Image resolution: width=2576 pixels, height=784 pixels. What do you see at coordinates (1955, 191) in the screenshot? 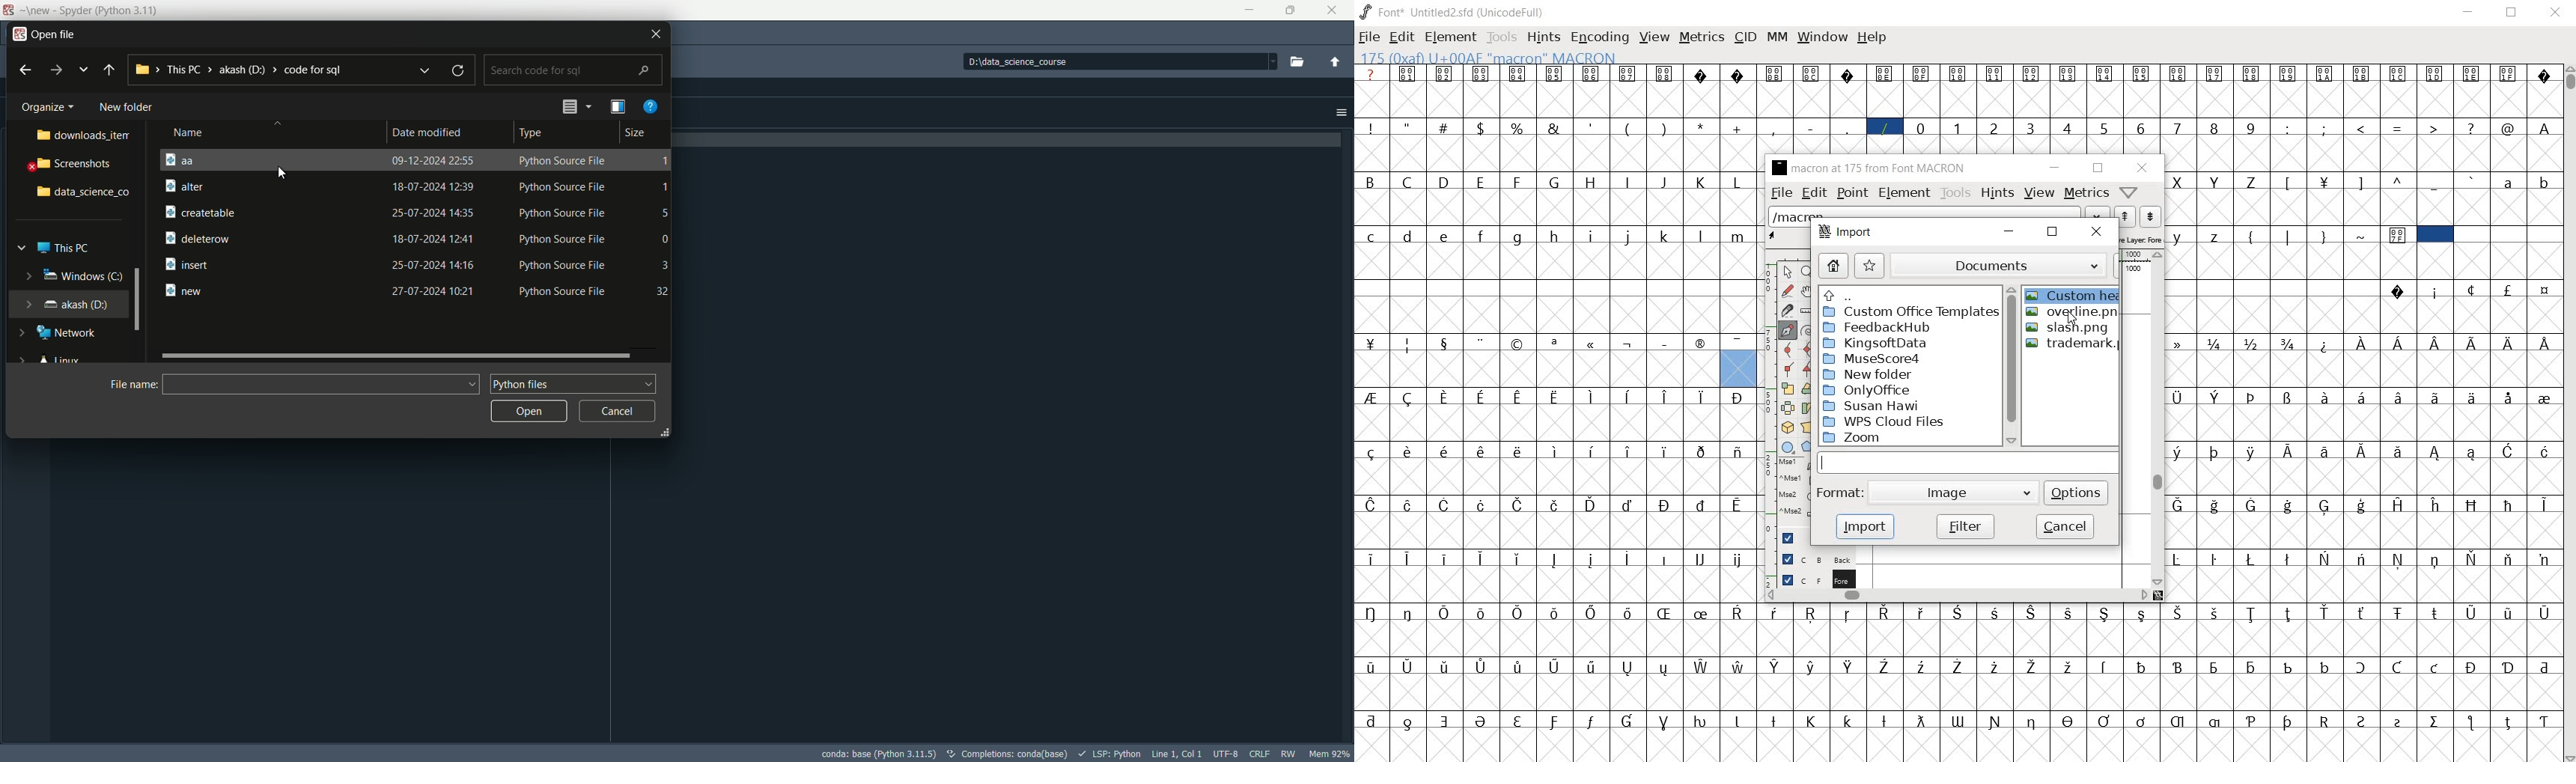
I see `tools` at bounding box center [1955, 191].